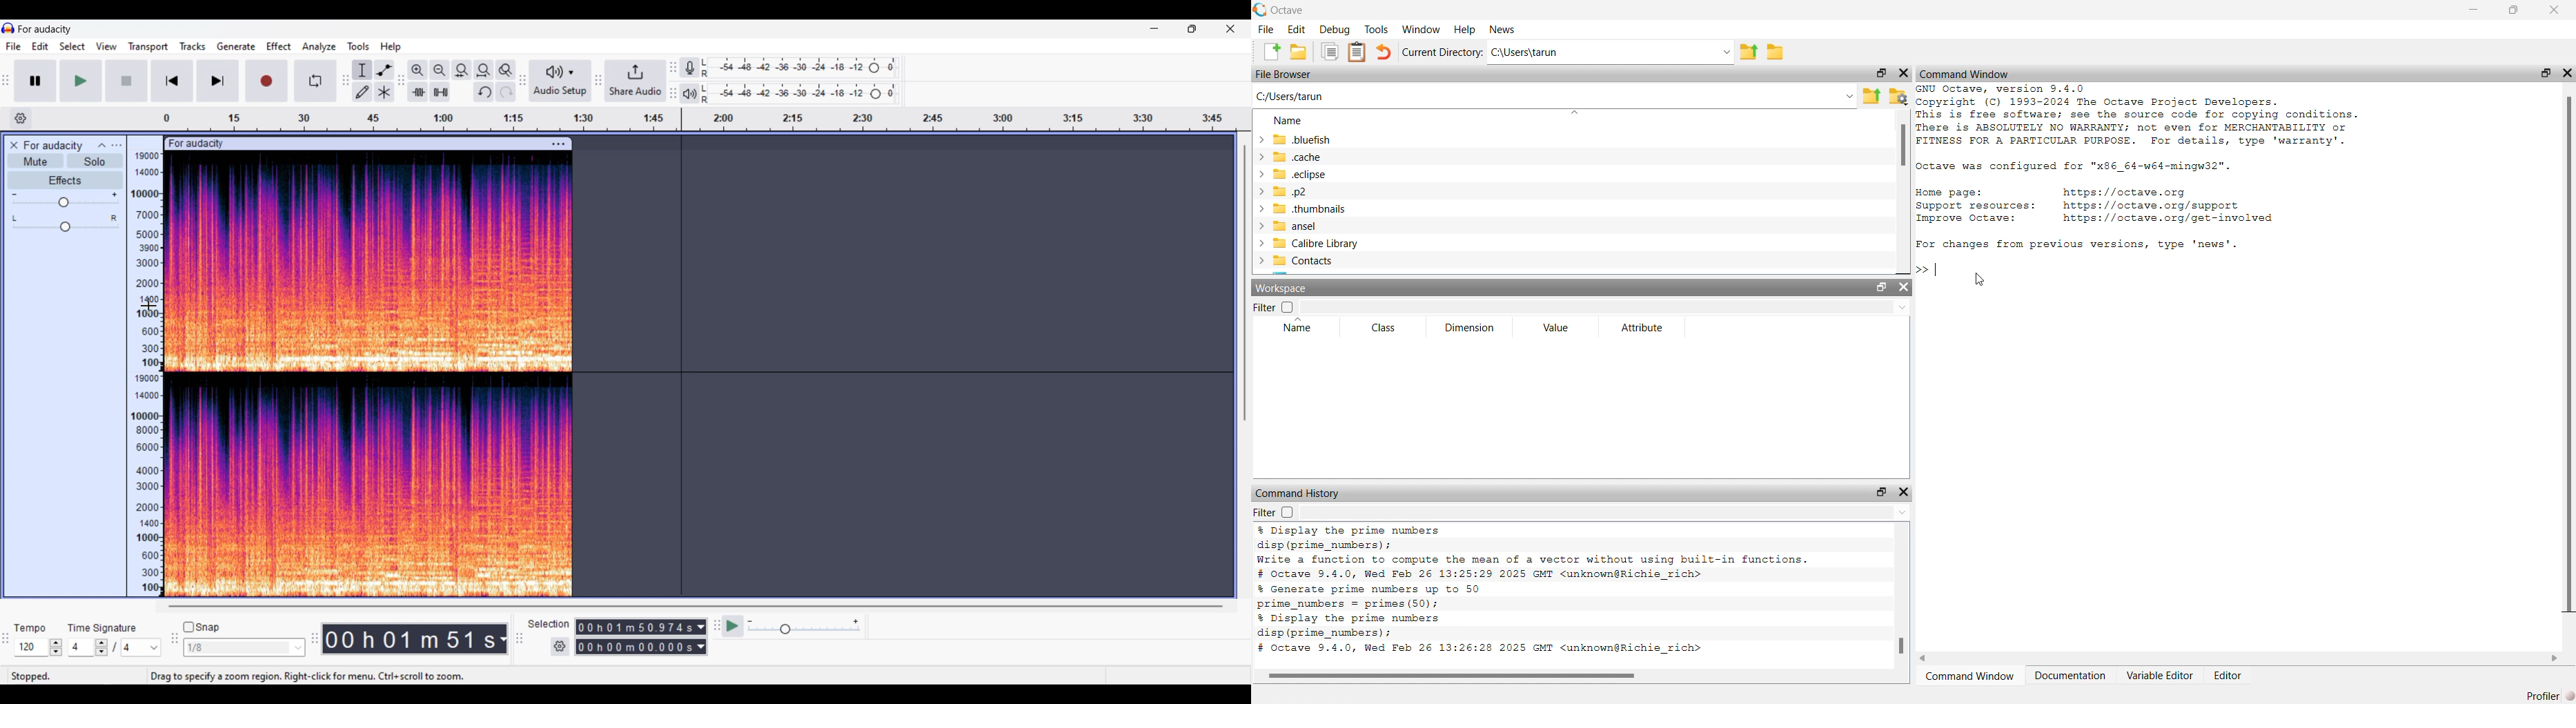 The image size is (2576, 728). What do you see at coordinates (1383, 52) in the screenshot?
I see `undo` at bounding box center [1383, 52].